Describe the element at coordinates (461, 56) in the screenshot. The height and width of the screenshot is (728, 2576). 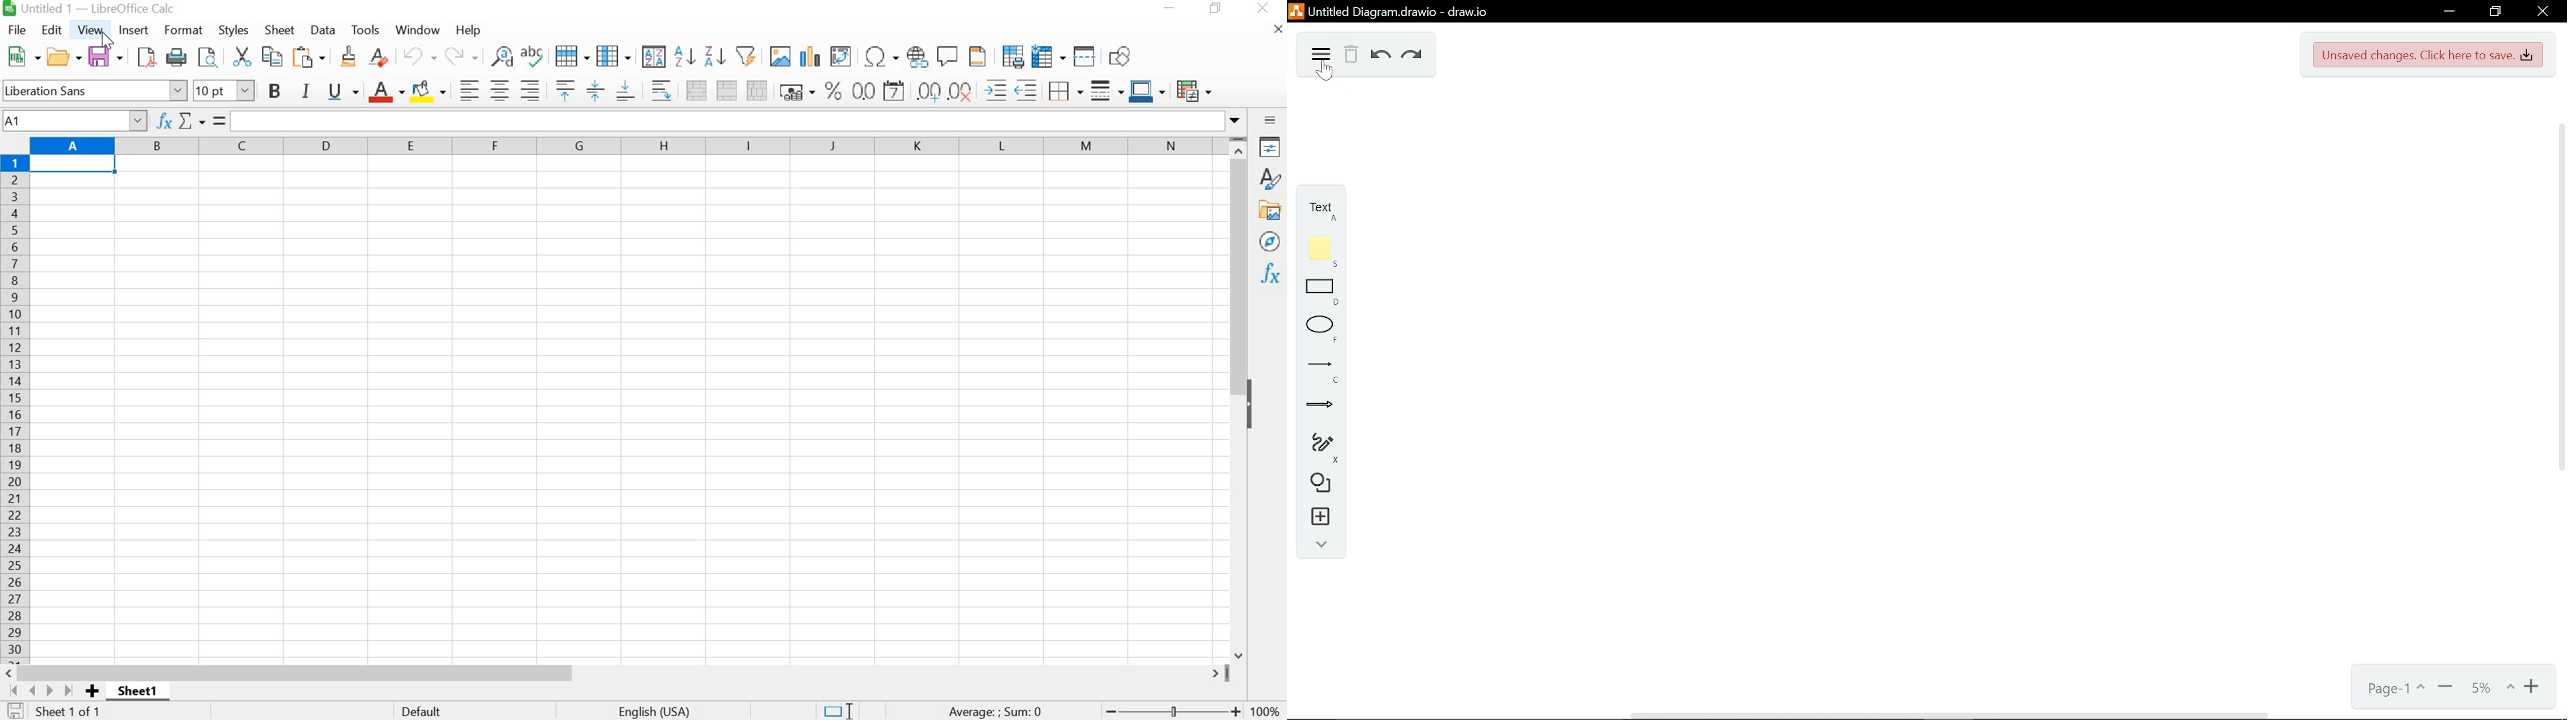
I see `REDO` at that location.